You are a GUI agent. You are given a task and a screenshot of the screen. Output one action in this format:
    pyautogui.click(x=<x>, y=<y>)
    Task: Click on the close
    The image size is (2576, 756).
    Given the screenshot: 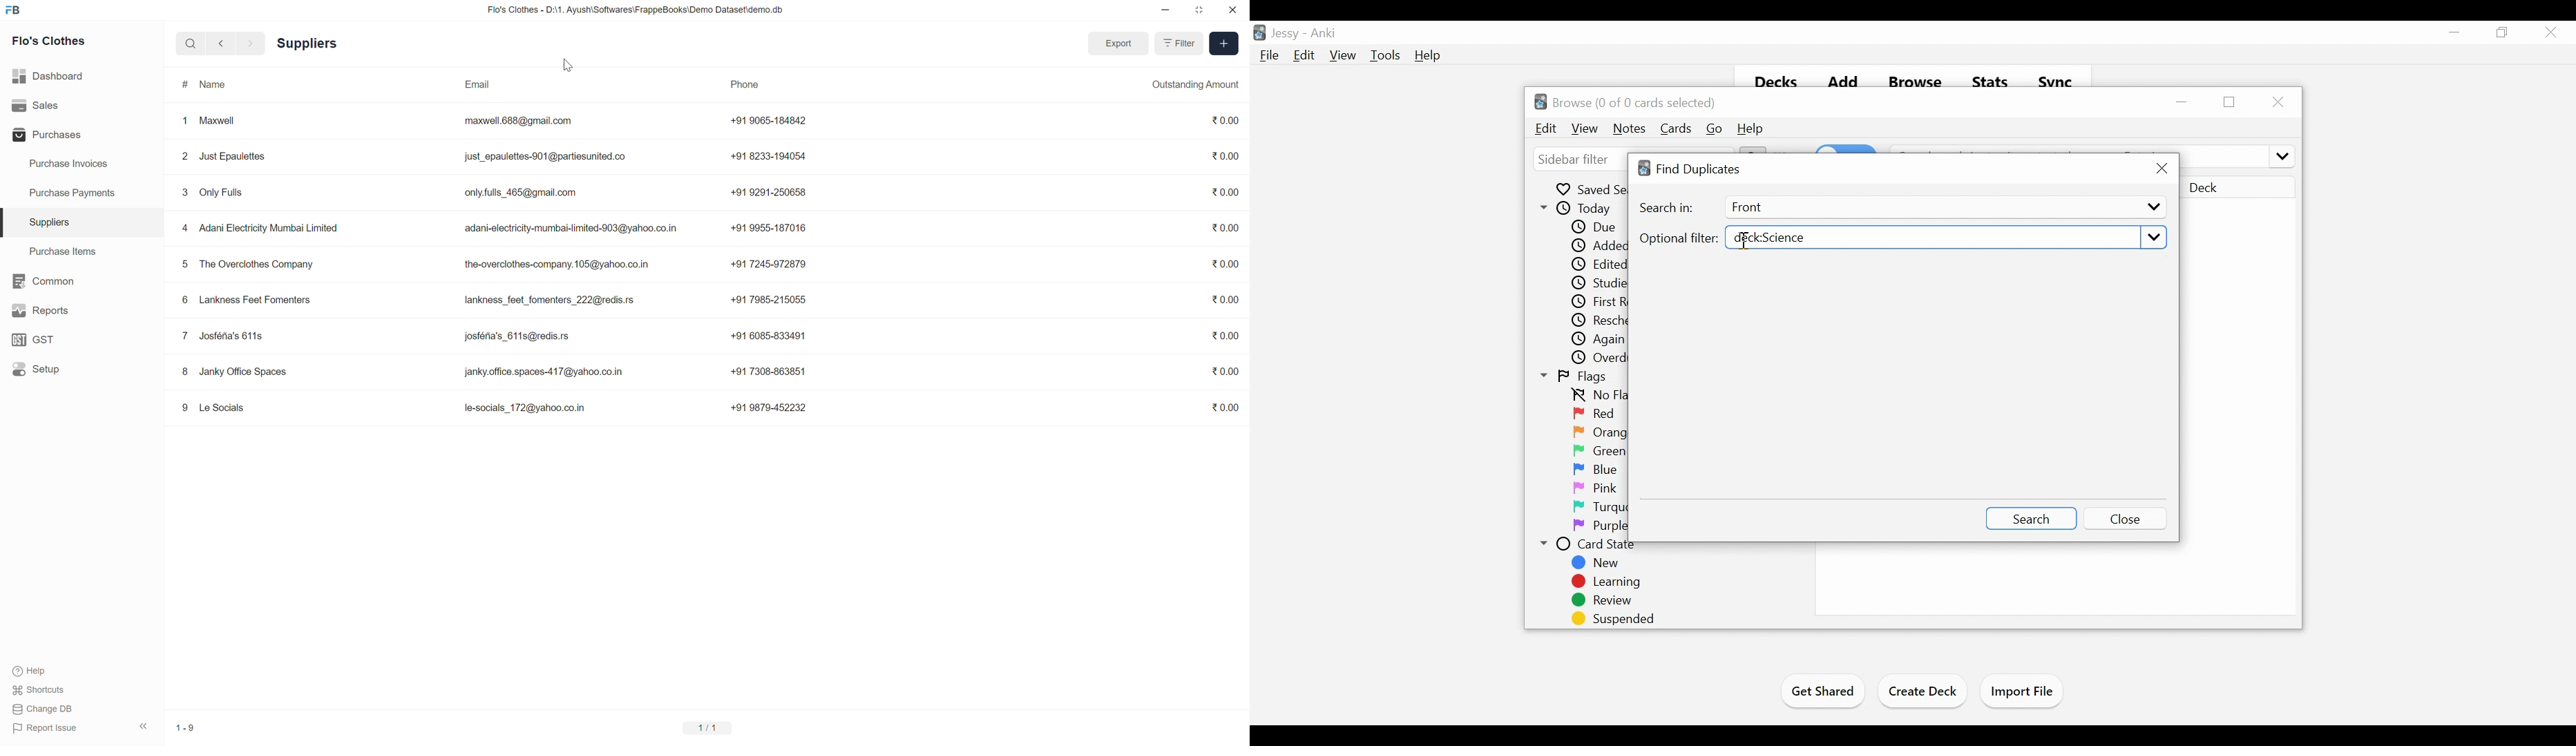 What is the action you would take?
    pyautogui.click(x=1233, y=10)
    